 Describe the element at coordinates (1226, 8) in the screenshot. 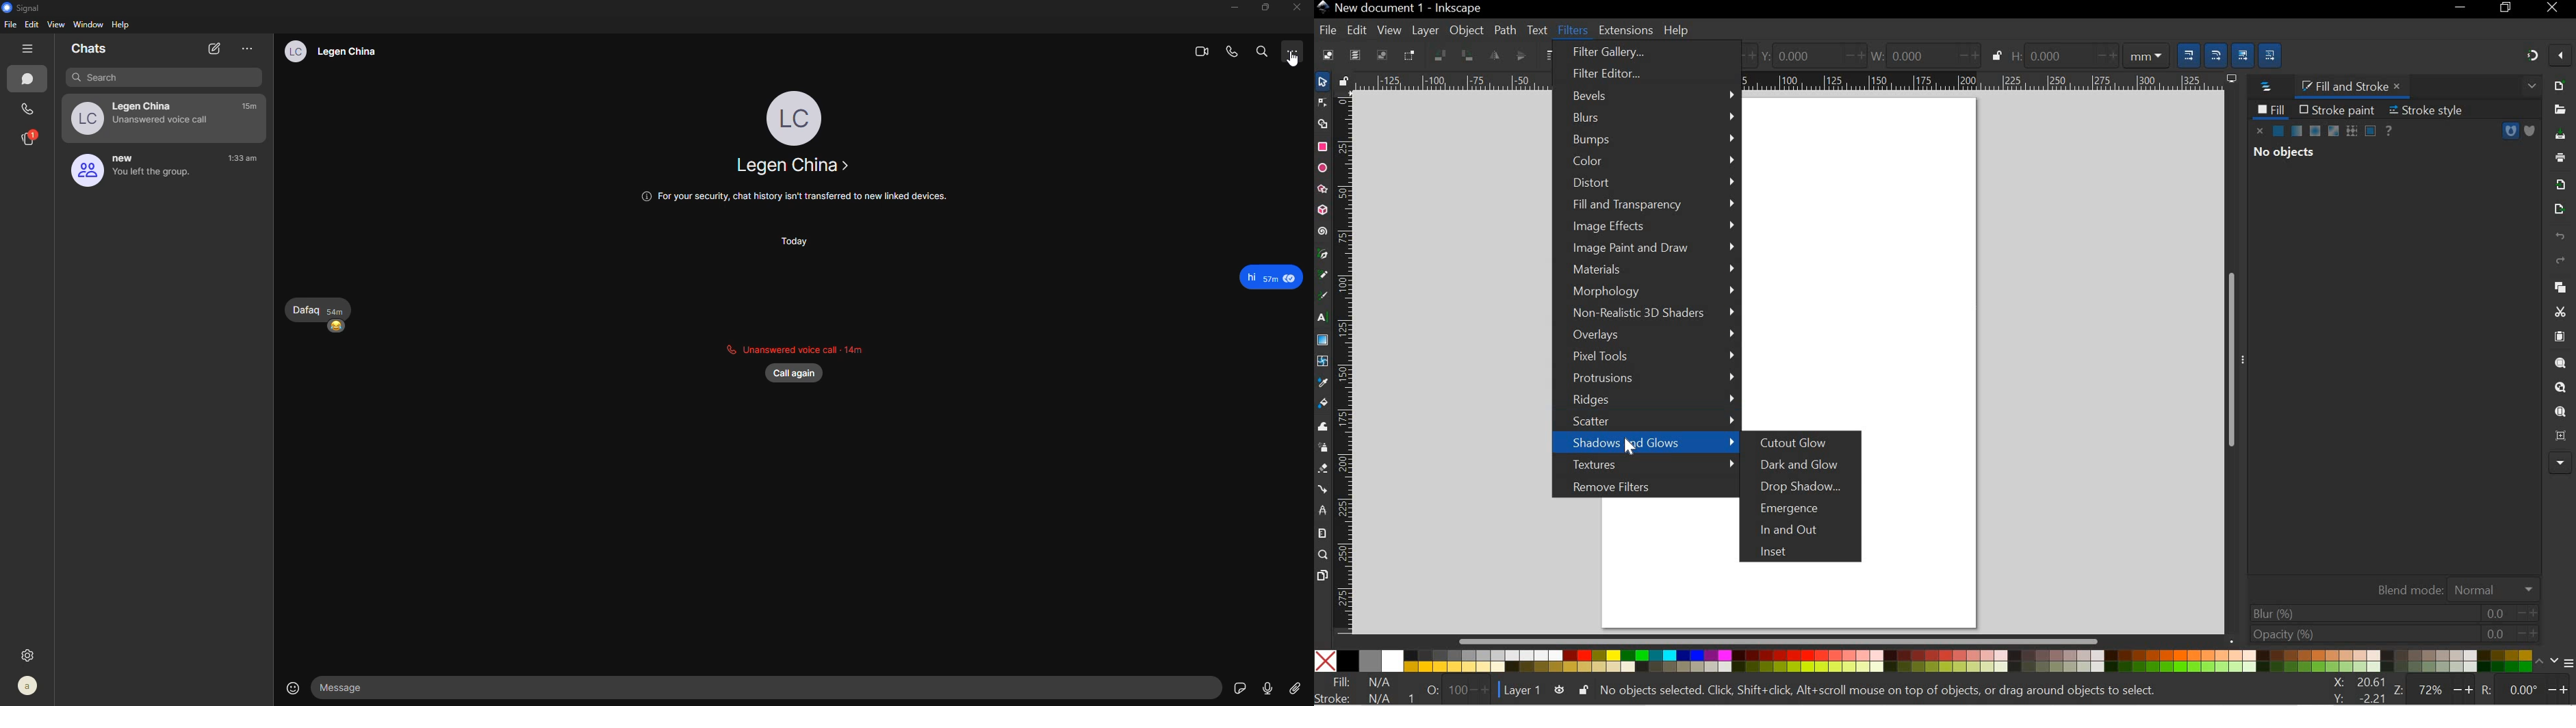

I see `minimize` at that location.